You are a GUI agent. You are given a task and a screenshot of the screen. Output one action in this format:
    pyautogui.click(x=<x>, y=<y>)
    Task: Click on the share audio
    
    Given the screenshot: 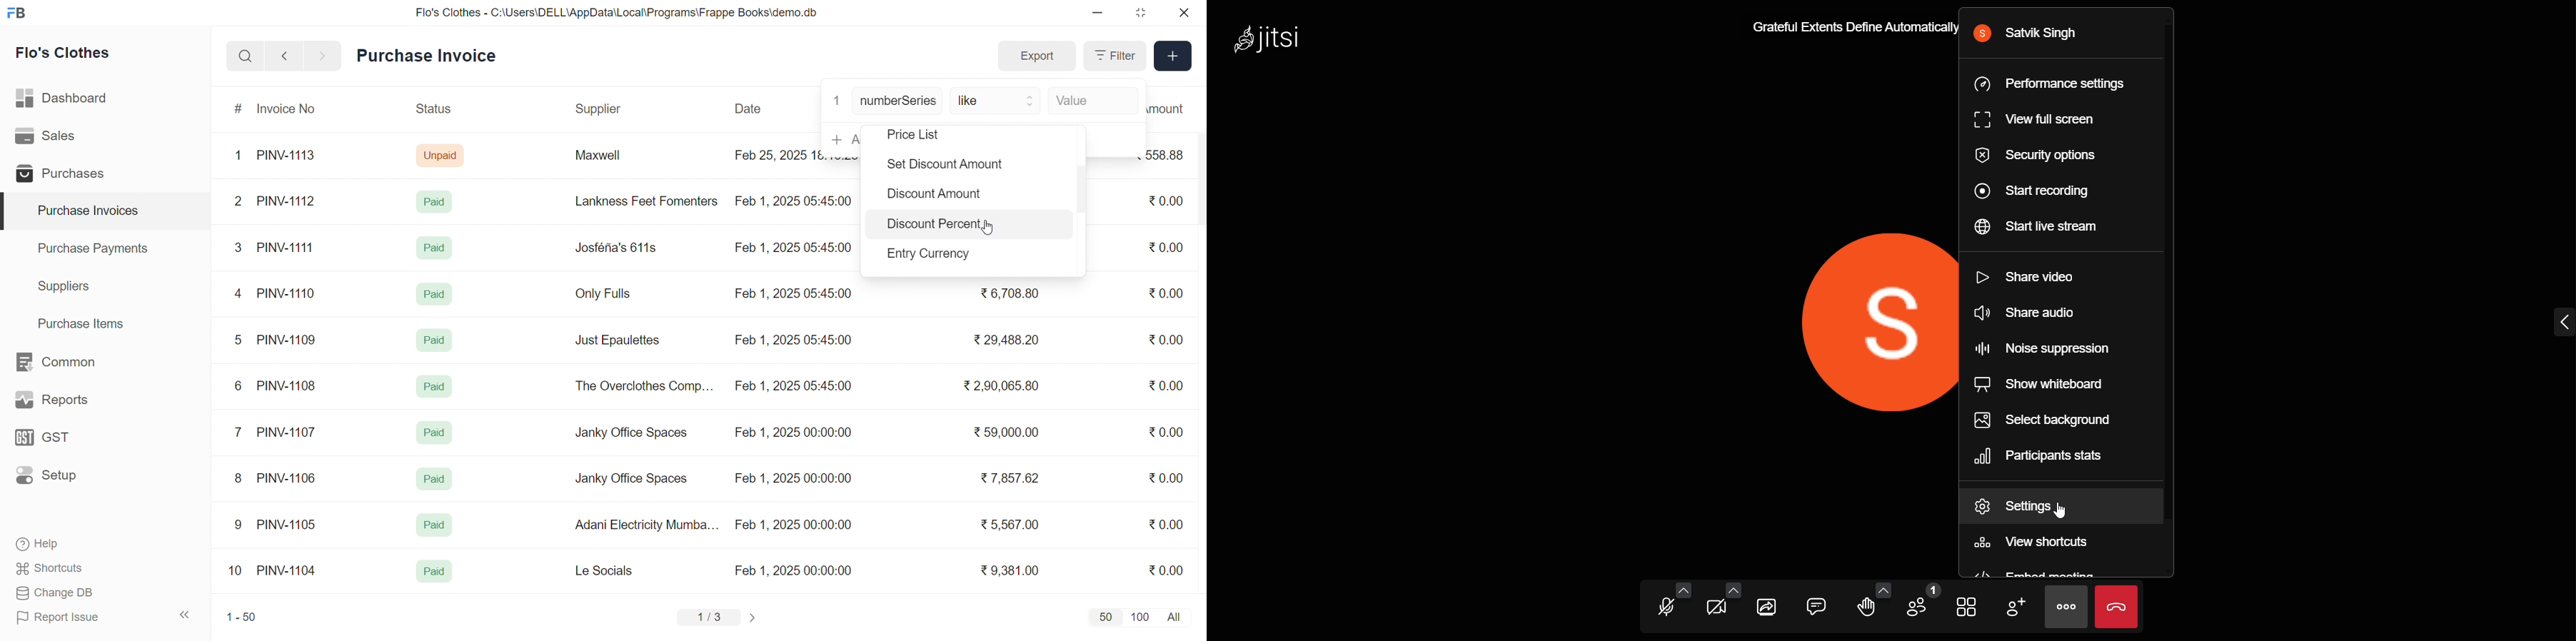 What is the action you would take?
    pyautogui.click(x=2036, y=312)
    